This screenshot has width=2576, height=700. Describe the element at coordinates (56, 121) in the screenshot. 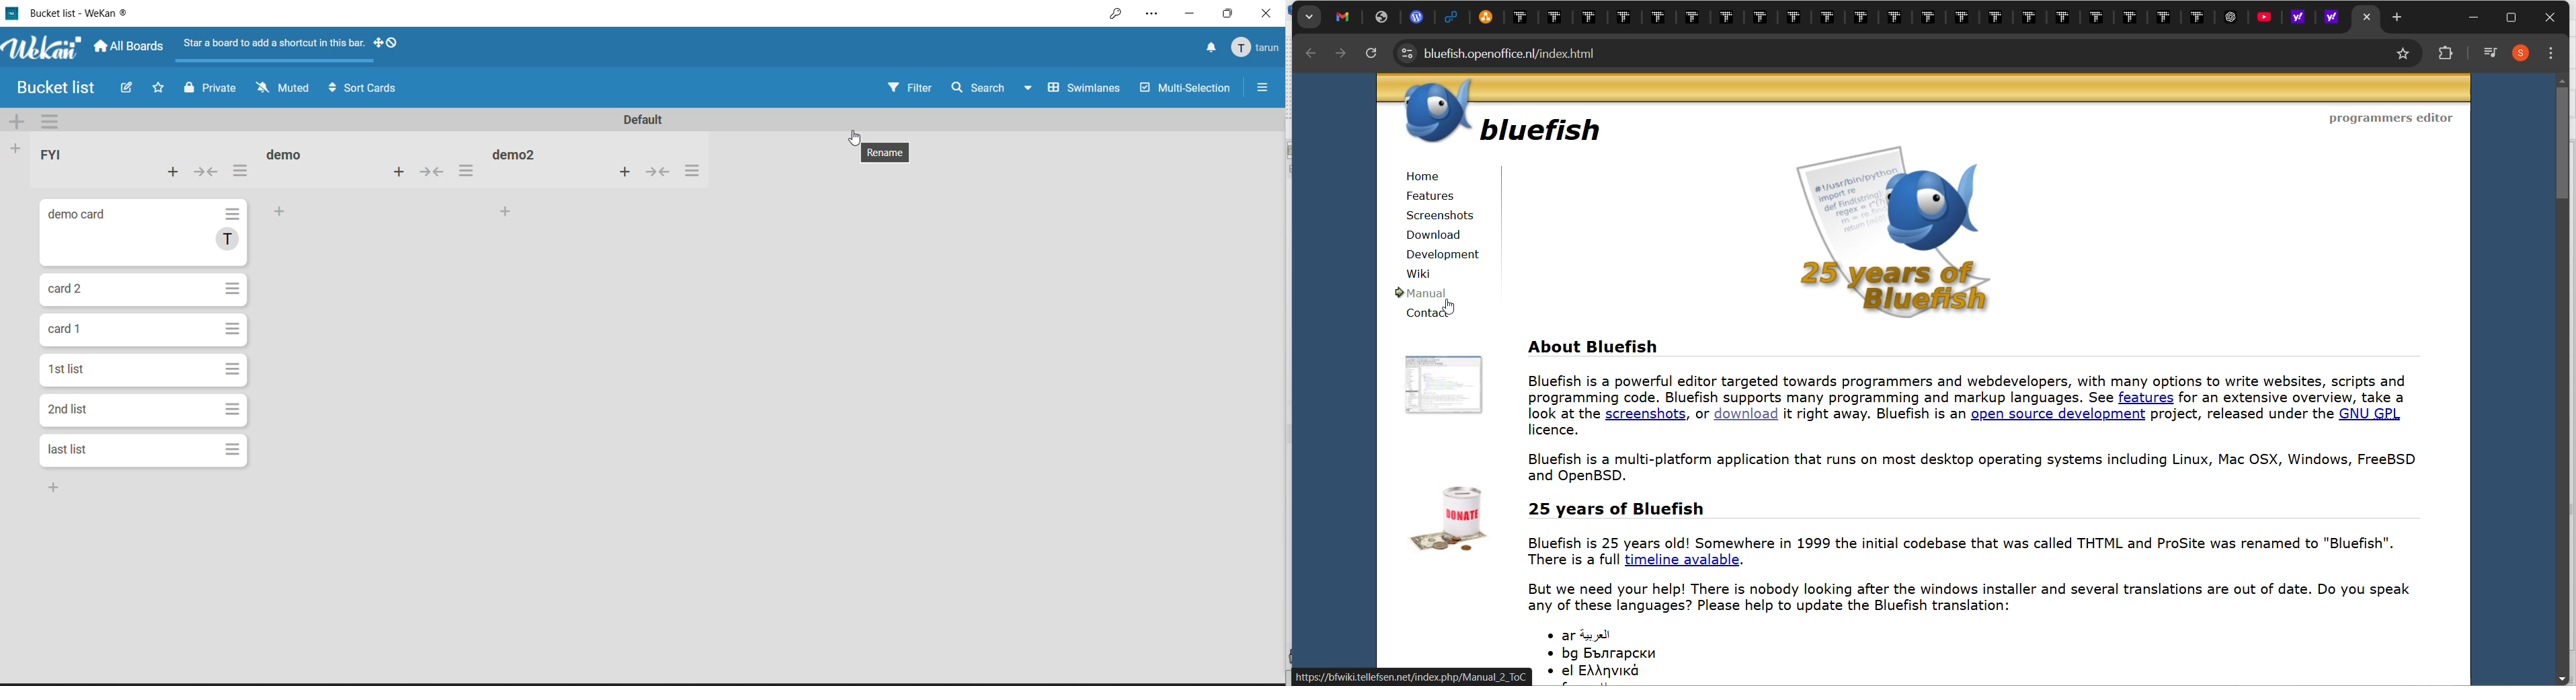

I see `swimlane actions` at that location.